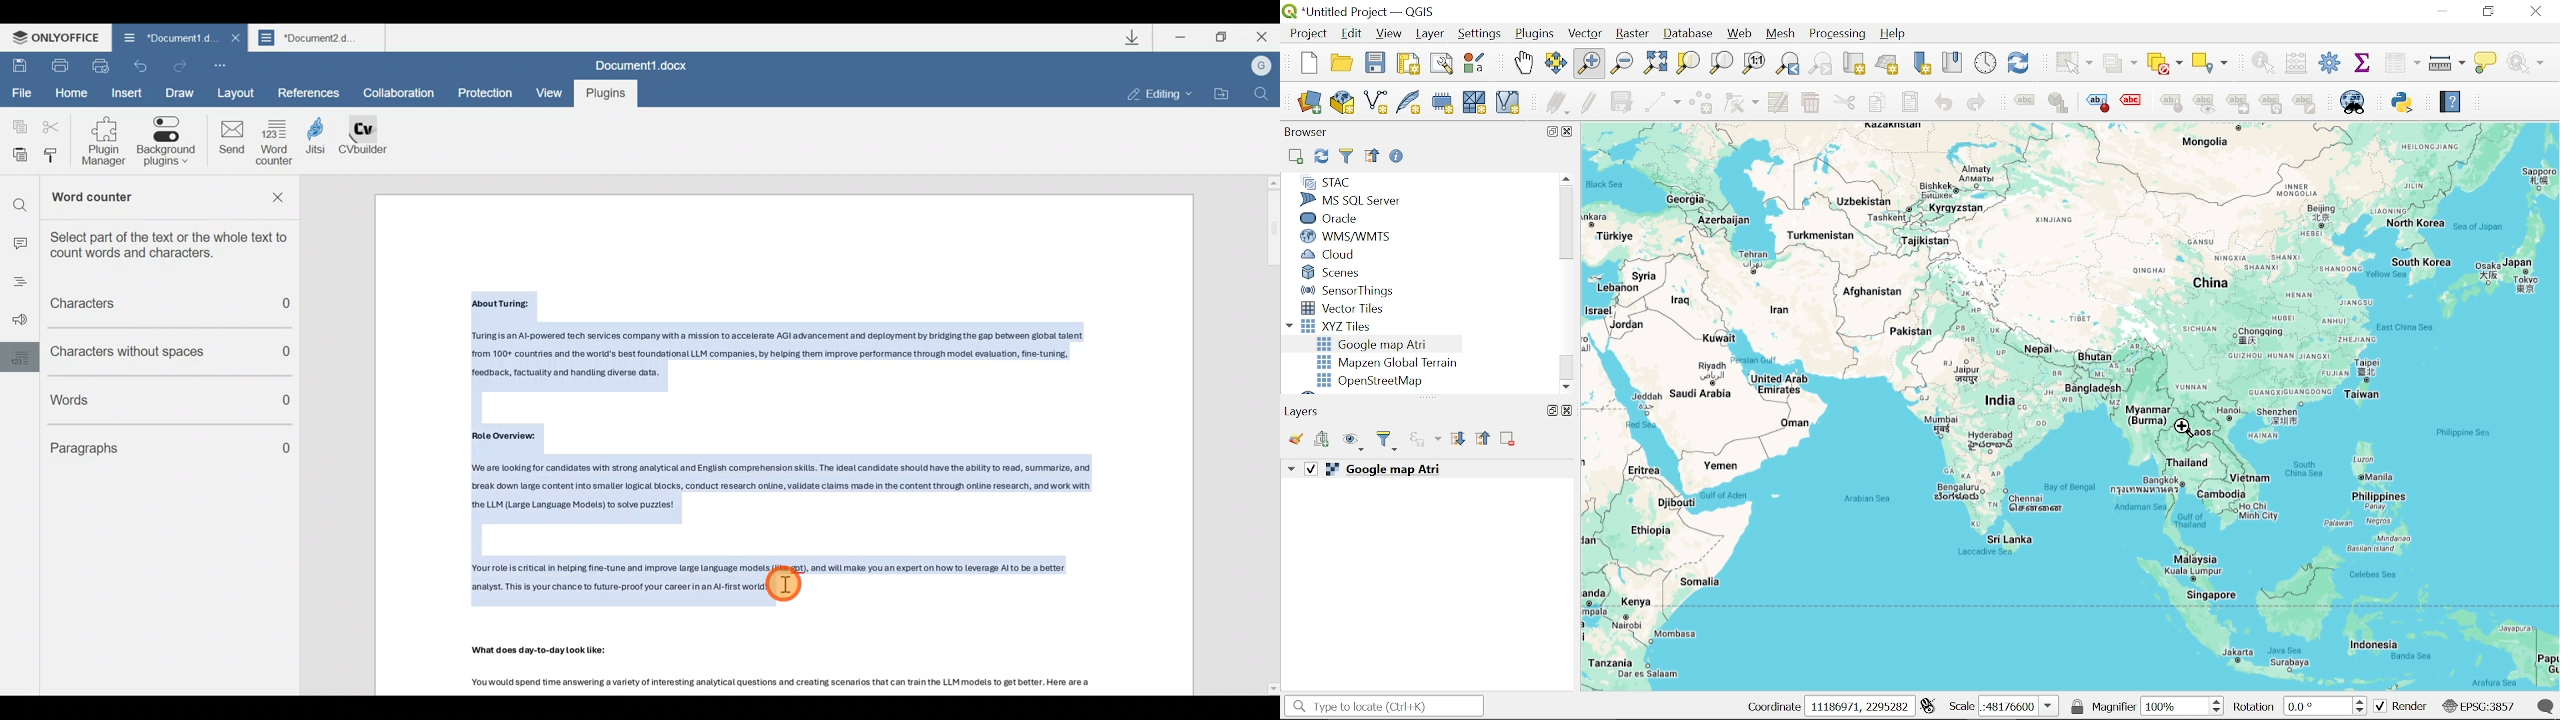 Image resolution: width=2576 pixels, height=728 pixels. Describe the element at coordinates (1622, 102) in the screenshot. I see `Save layer edits` at that location.